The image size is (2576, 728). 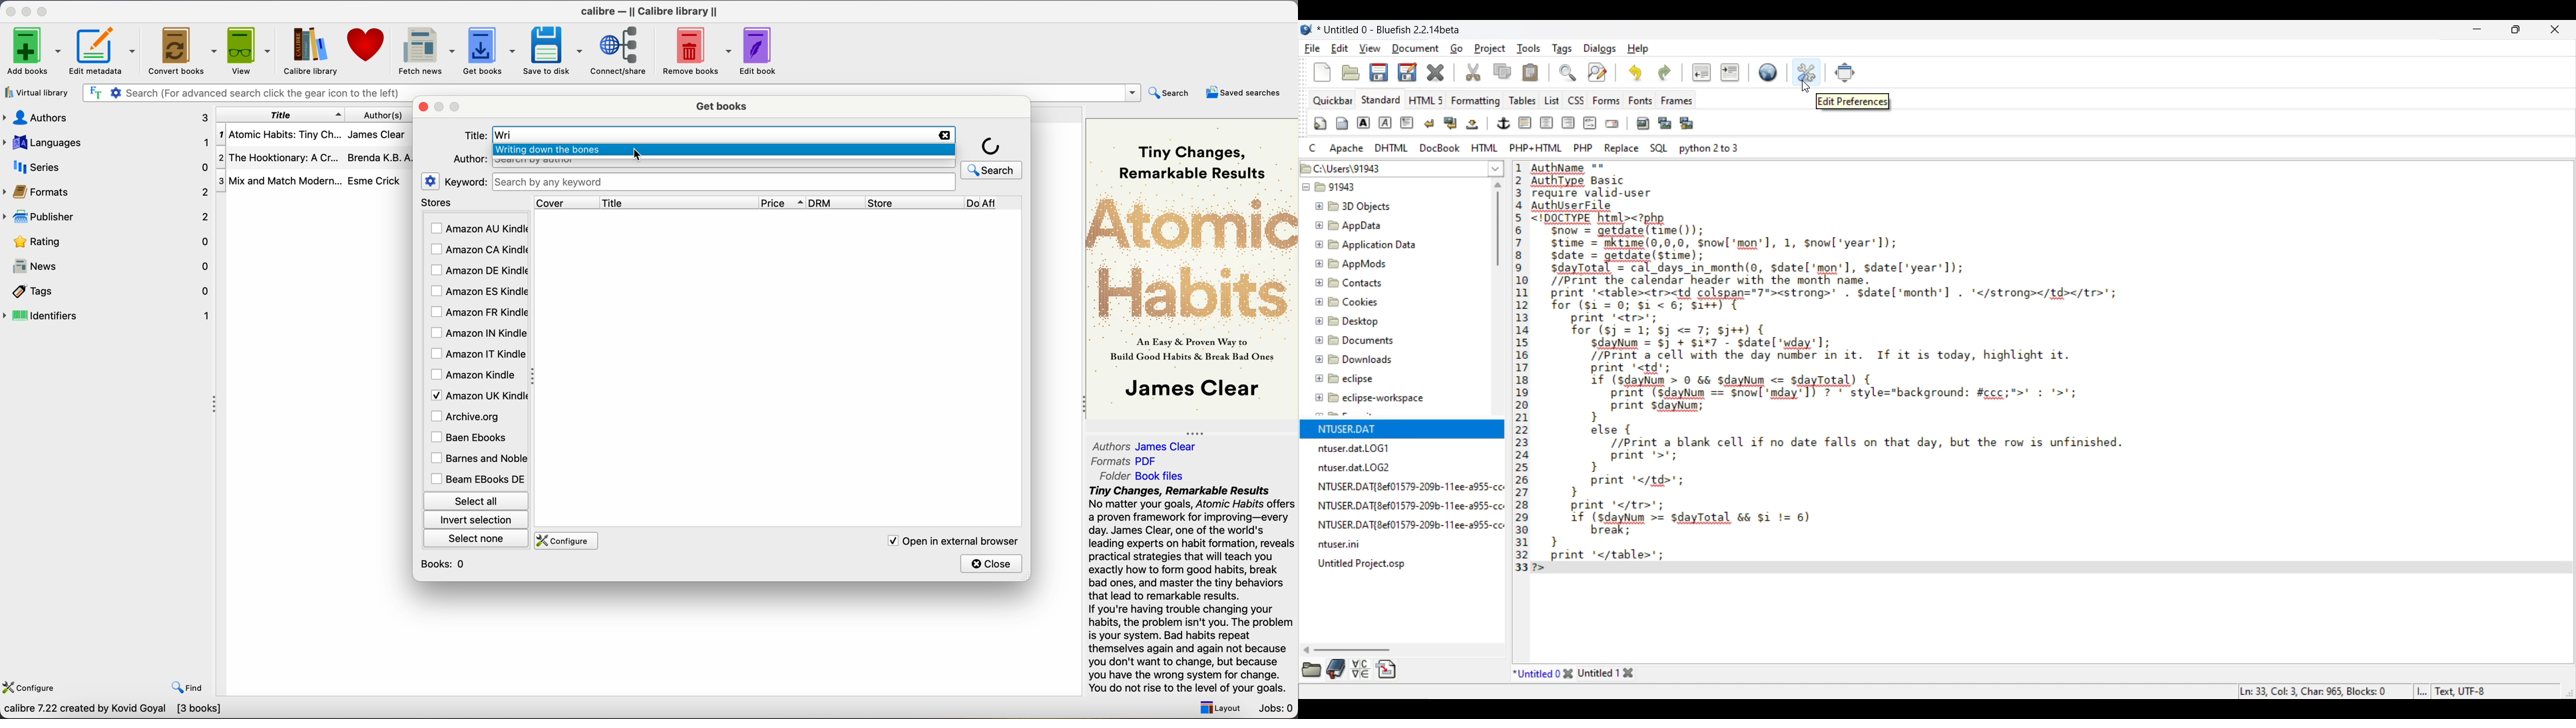 I want to click on do Af1, so click(x=996, y=204).